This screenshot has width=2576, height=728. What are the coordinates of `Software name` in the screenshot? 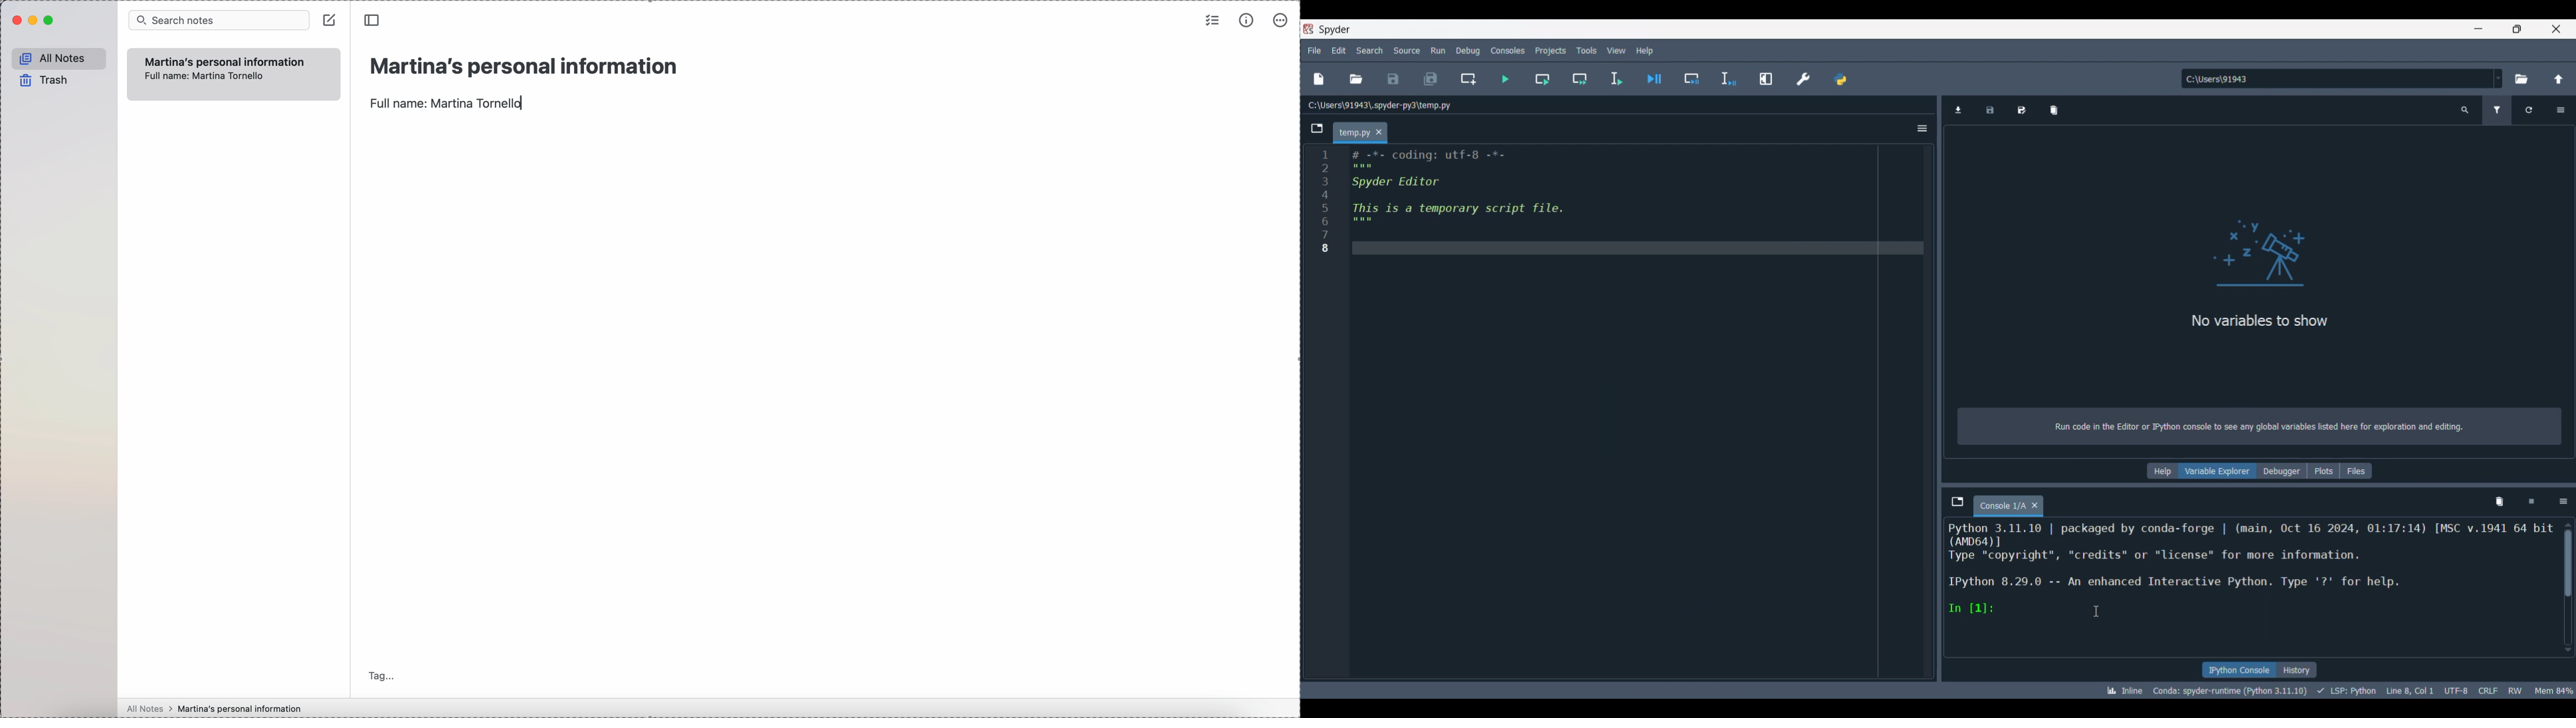 It's located at (1335, 30).